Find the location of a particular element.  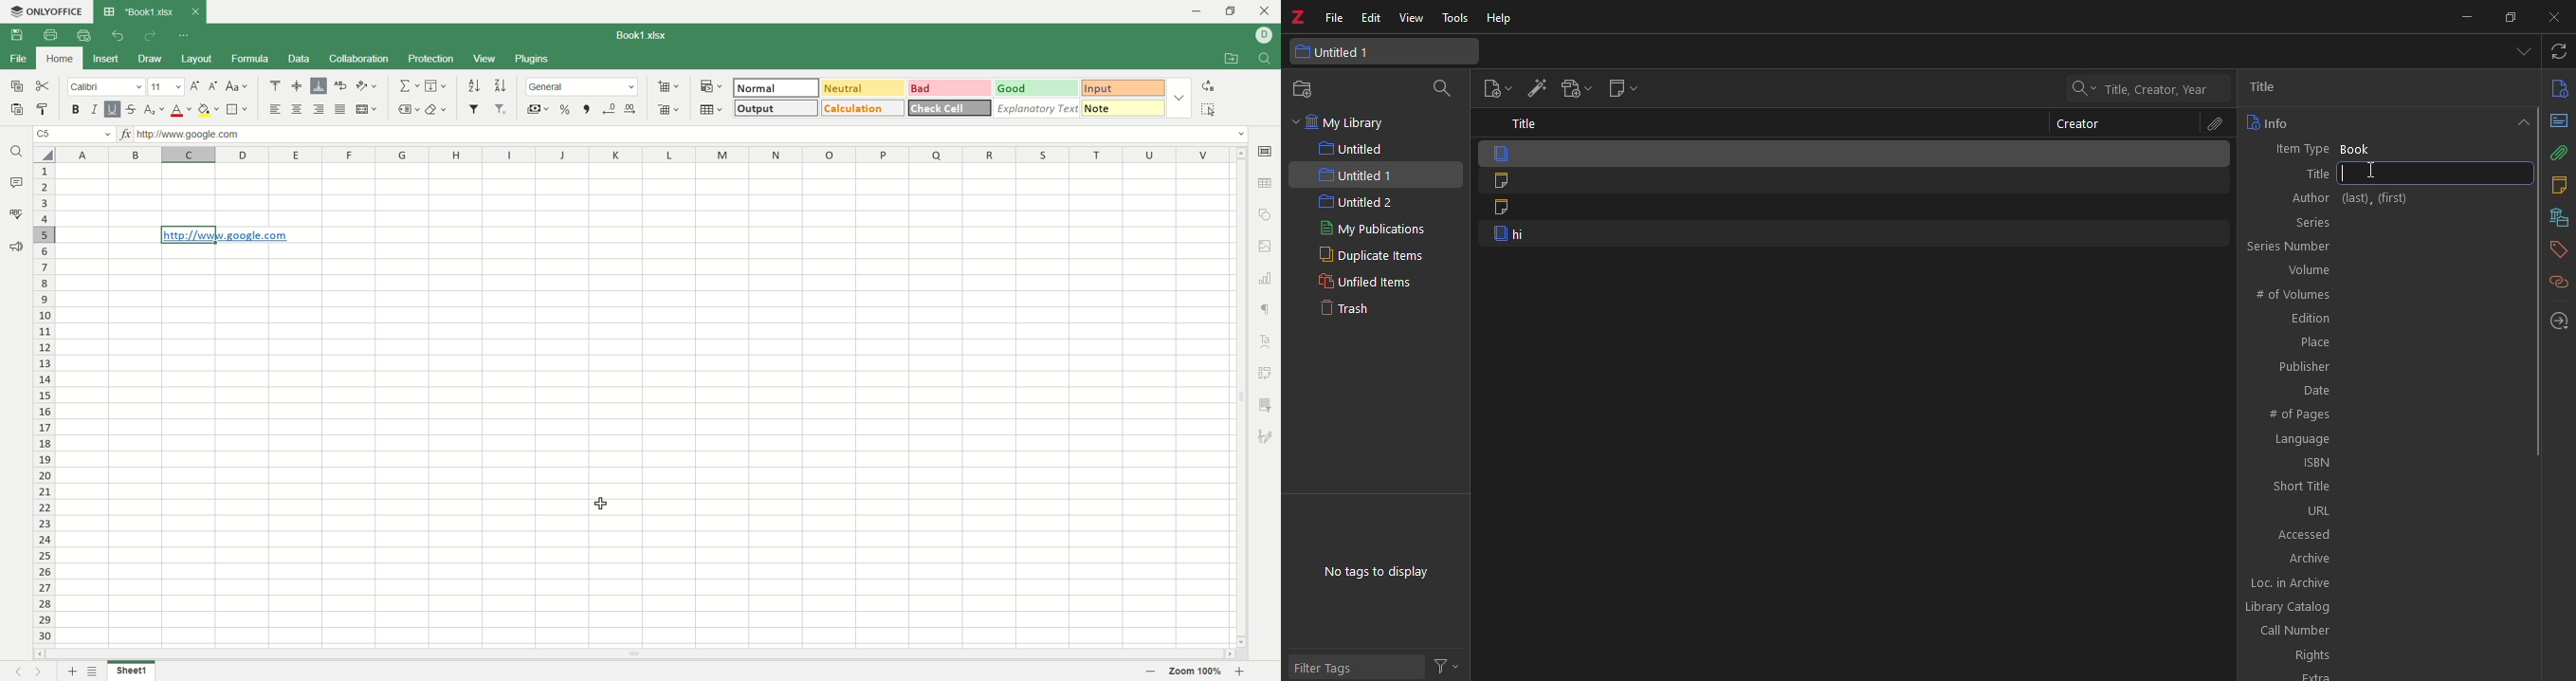

maximize is located at coordinates (2509, 18).